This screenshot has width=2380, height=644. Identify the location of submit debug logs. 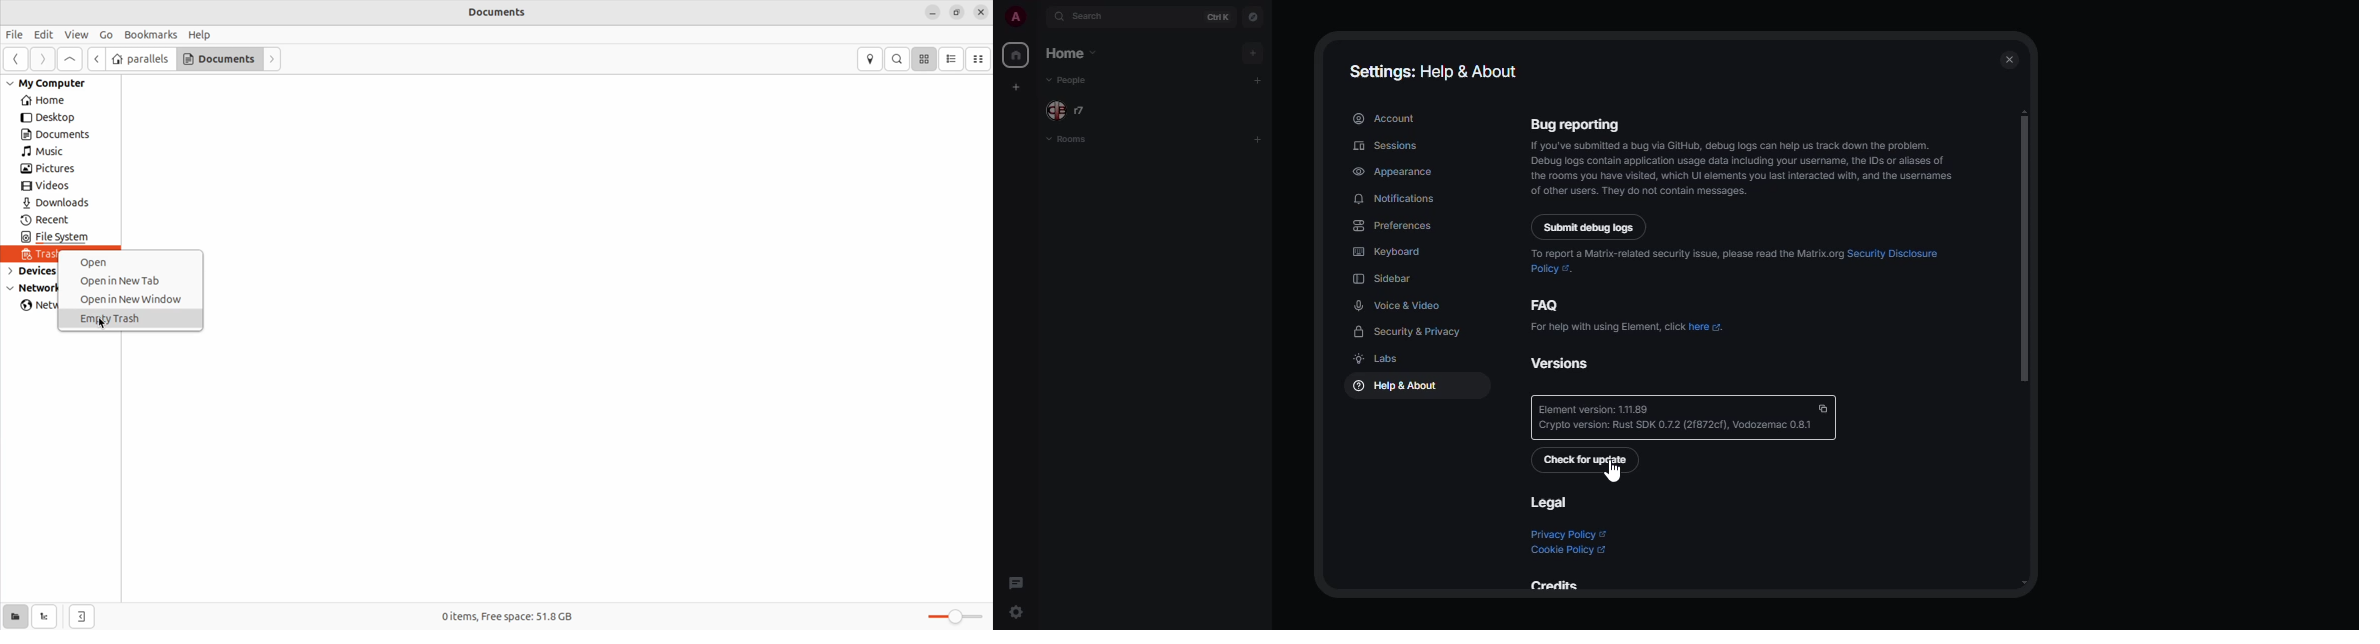
(1590, 227).